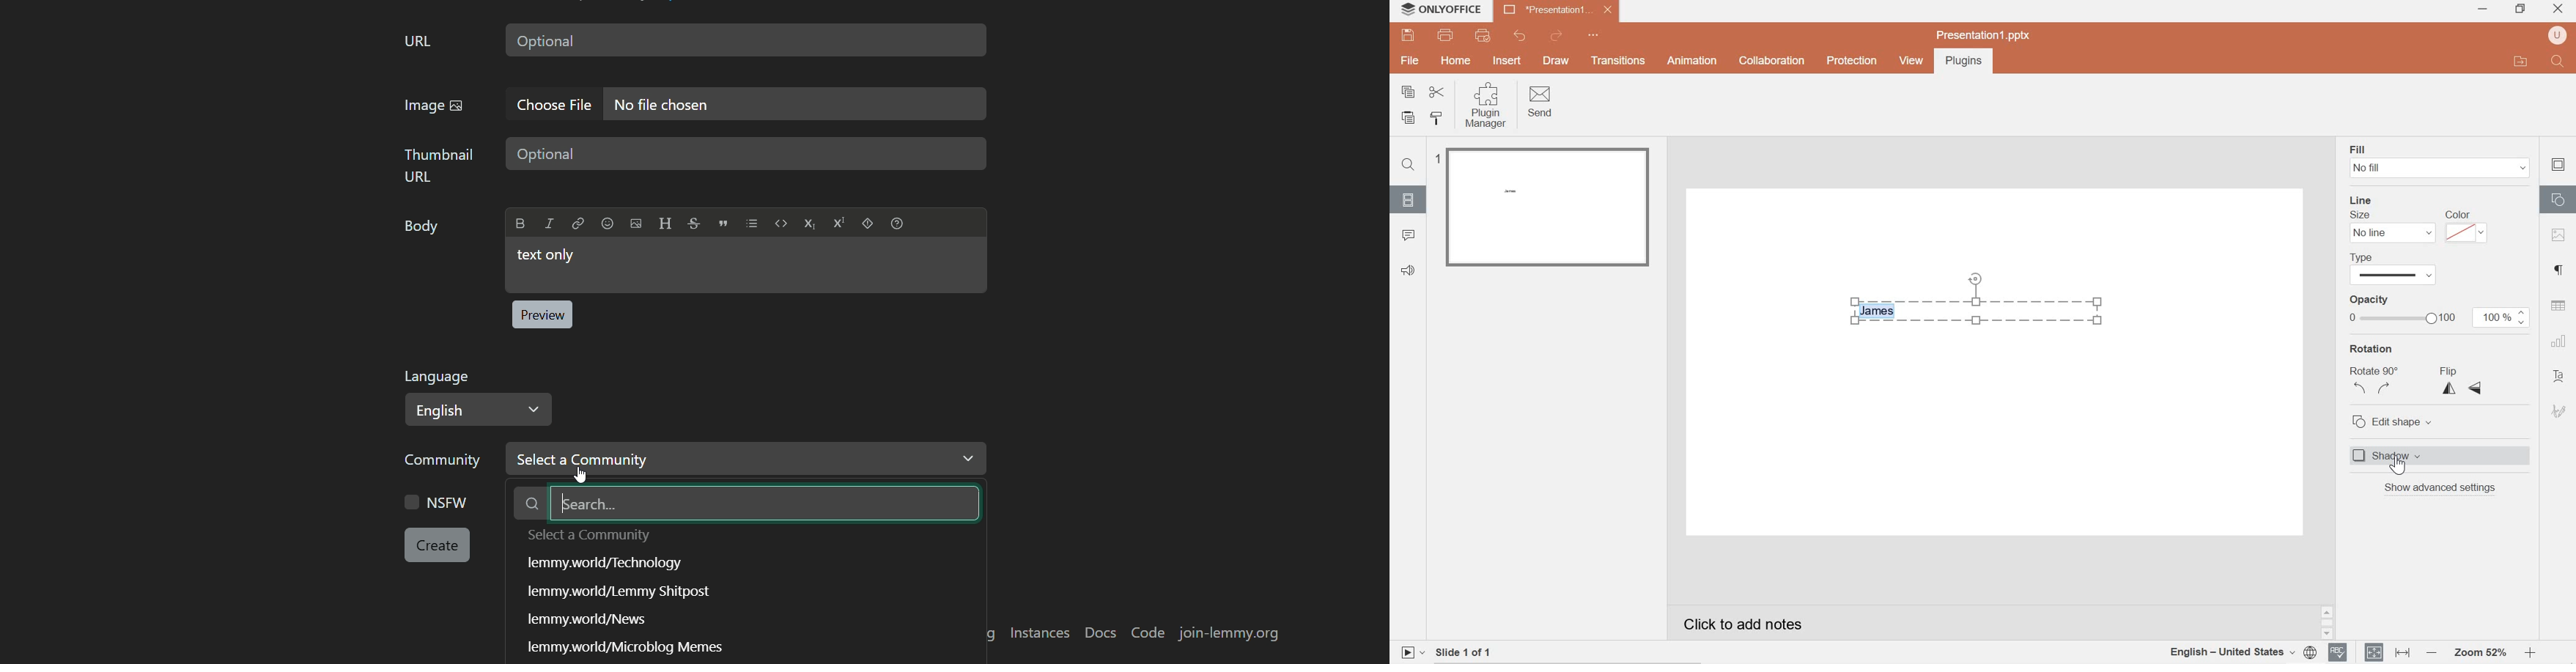 The height and width of the screenshot is (672, 2576). I want to click on close, so click(2560, 7).